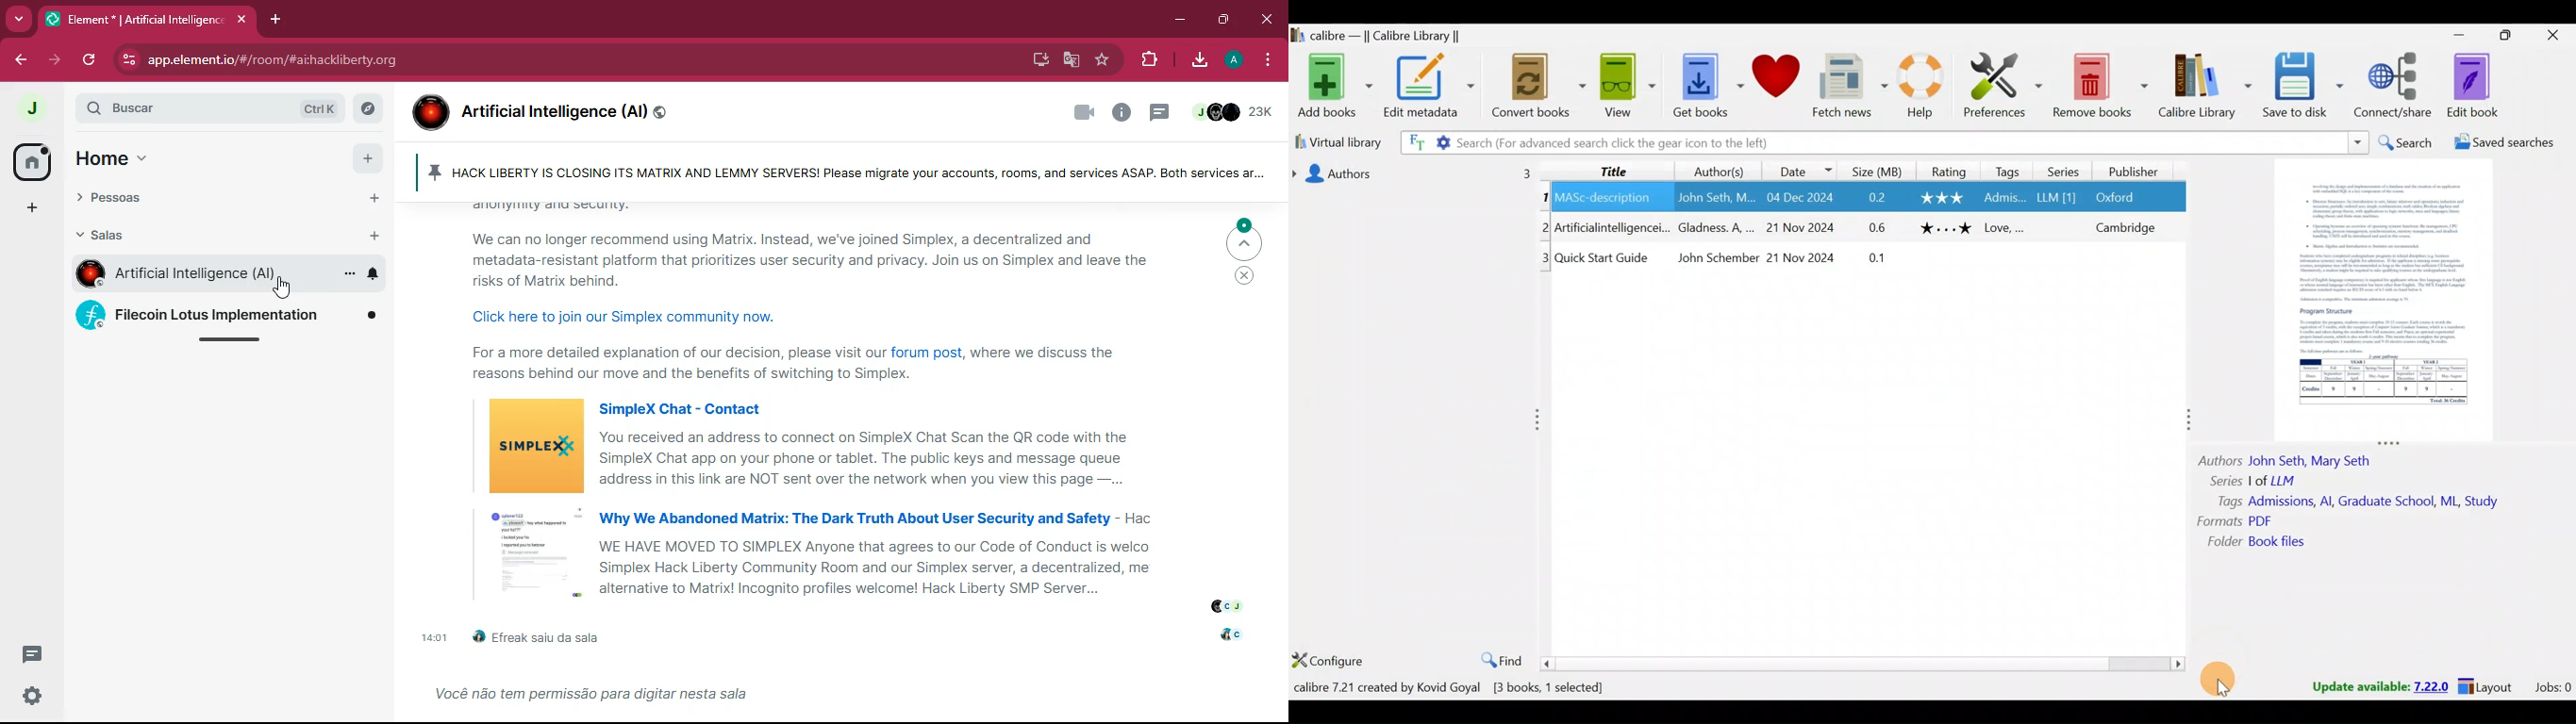  Describe the element at coordinates (1237, 110) in the screenshot. I see `people` at that location.